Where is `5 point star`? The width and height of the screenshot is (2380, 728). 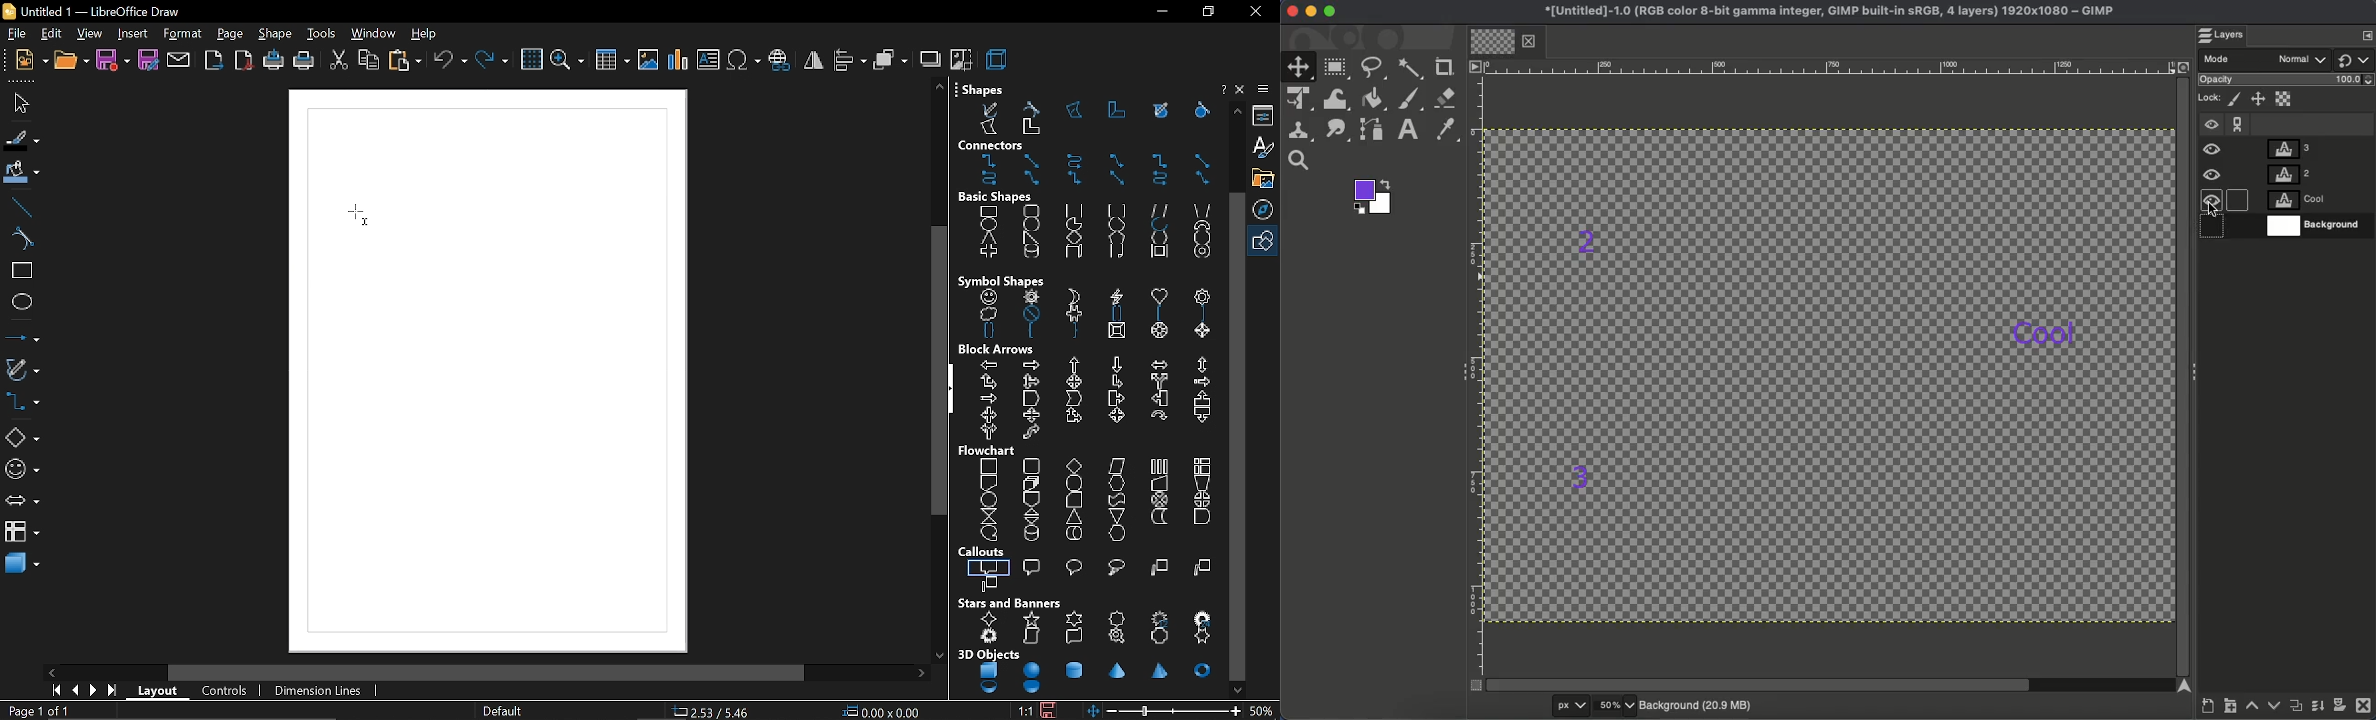 5 point star is located at coordinates (1030, 619).